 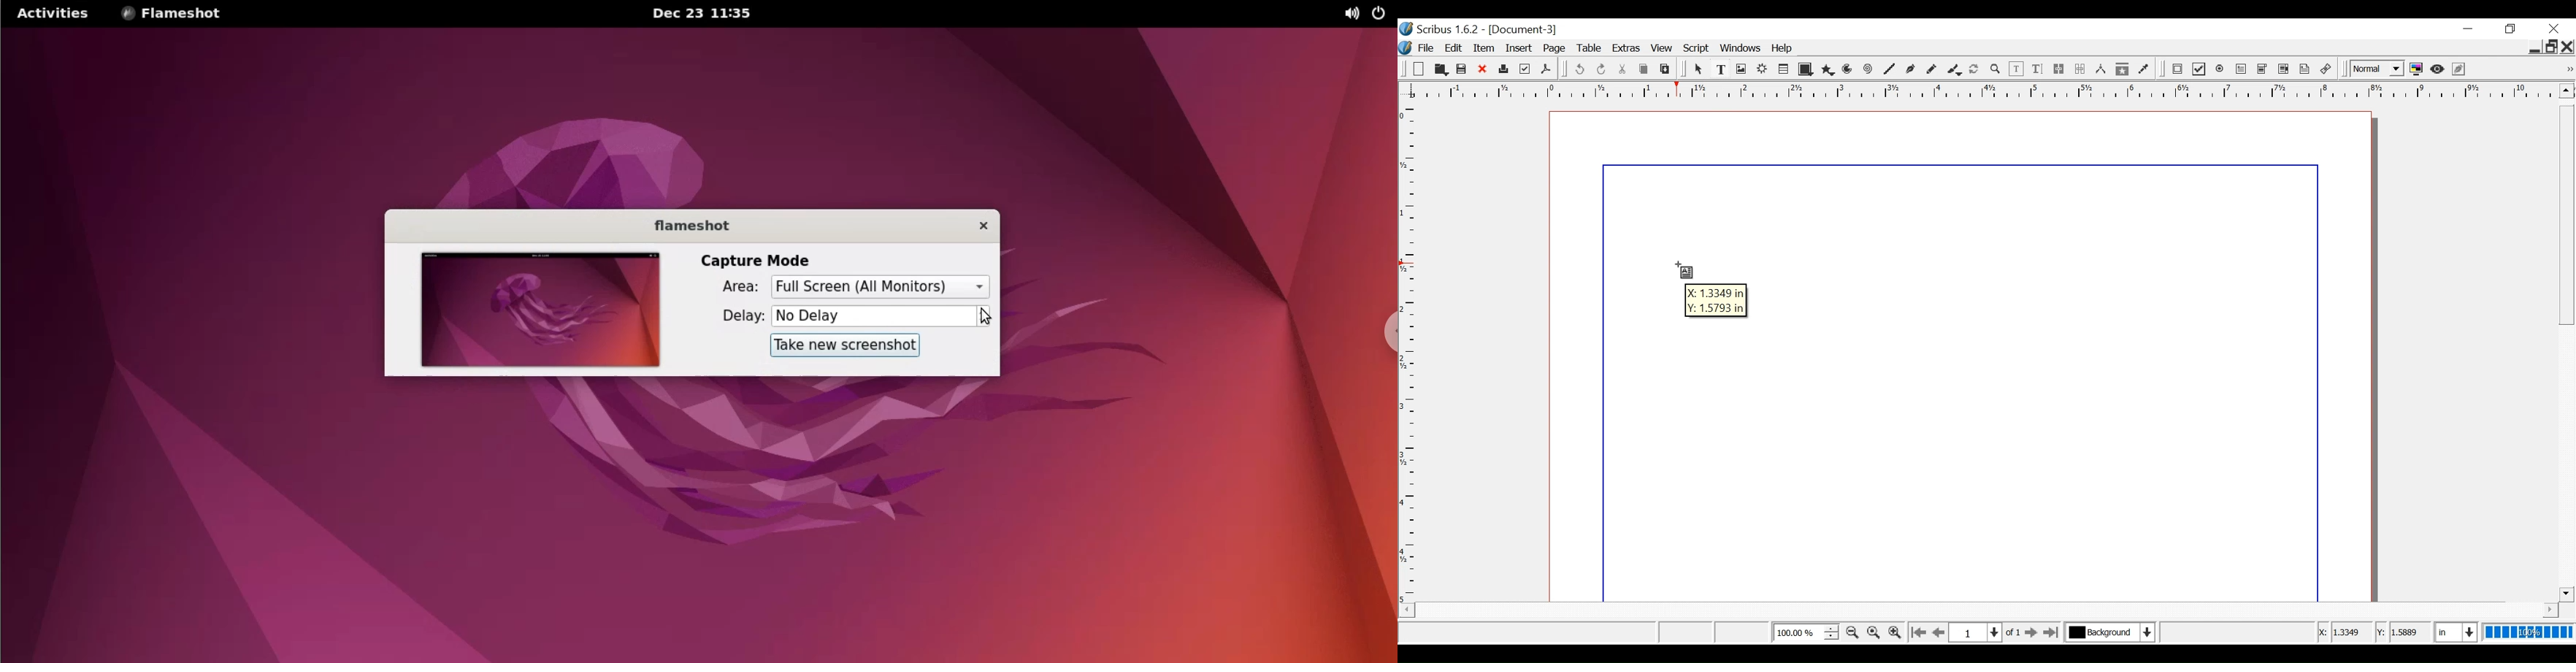 I want to click on Script, so click(x=1698, y=48).